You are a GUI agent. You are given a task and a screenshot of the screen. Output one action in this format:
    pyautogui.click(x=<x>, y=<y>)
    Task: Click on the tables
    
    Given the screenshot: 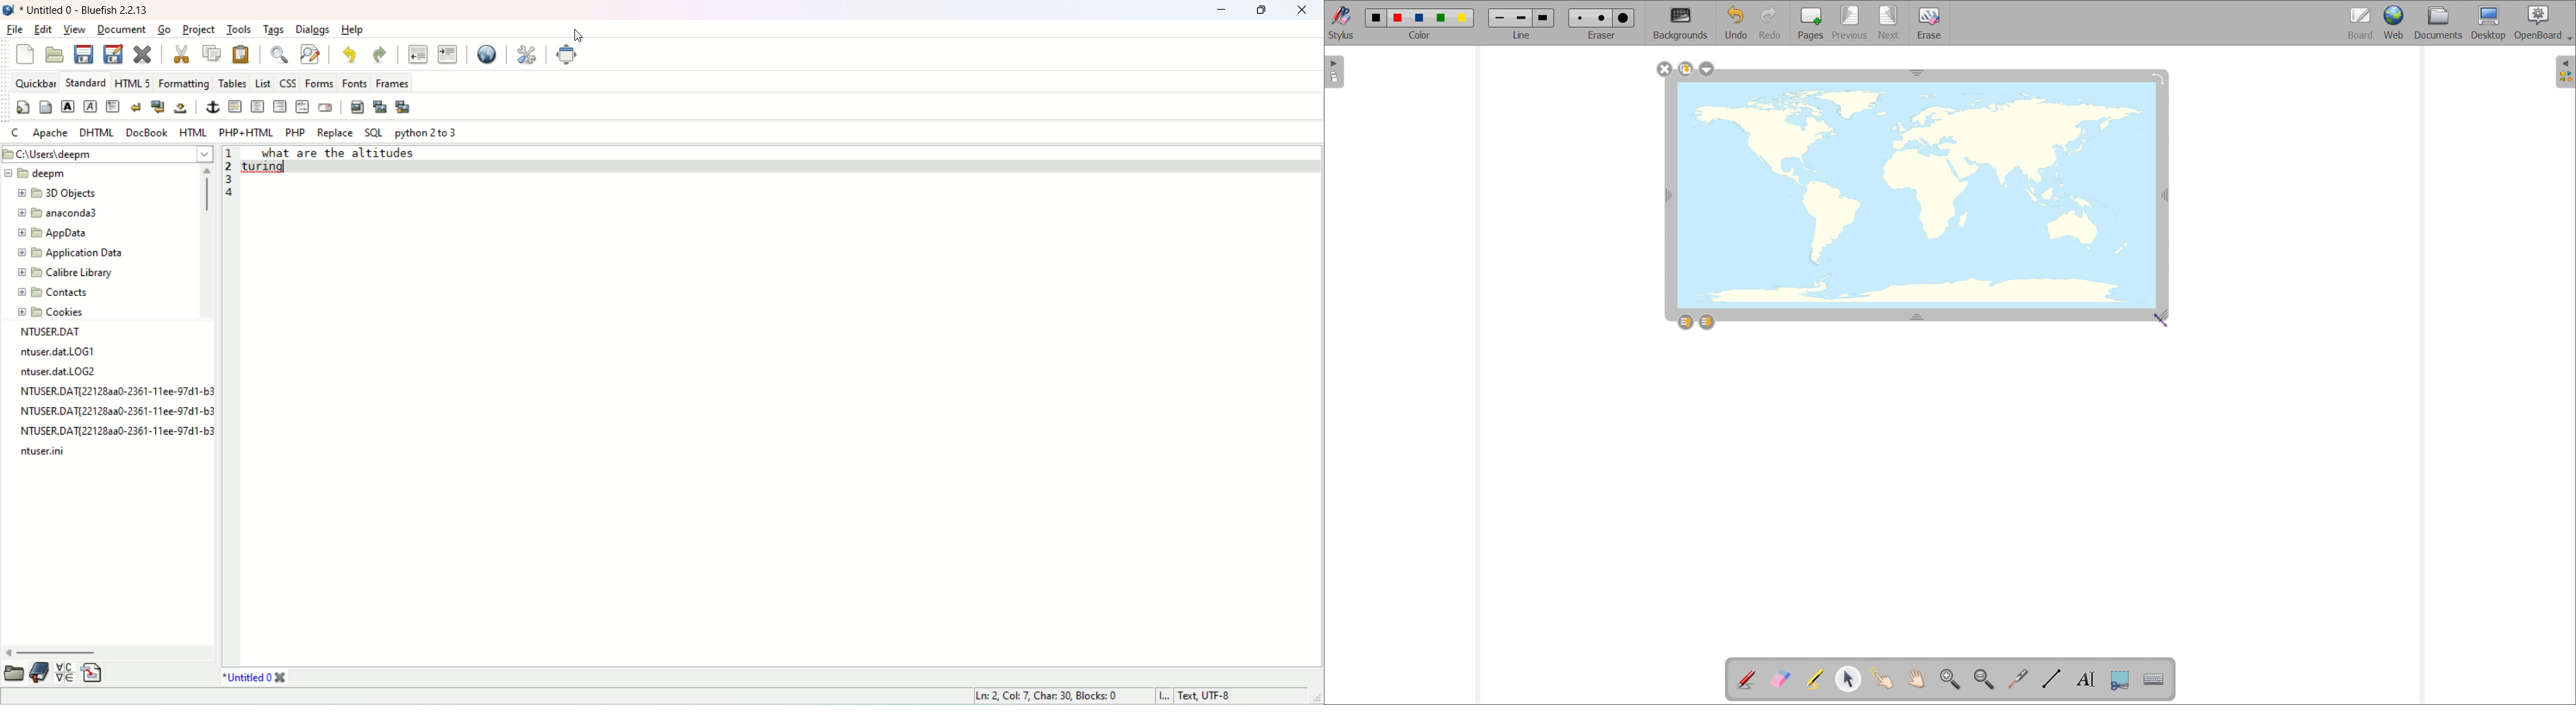 What is the action you would take?
    pyautogui.click(x=231, y=83)
    